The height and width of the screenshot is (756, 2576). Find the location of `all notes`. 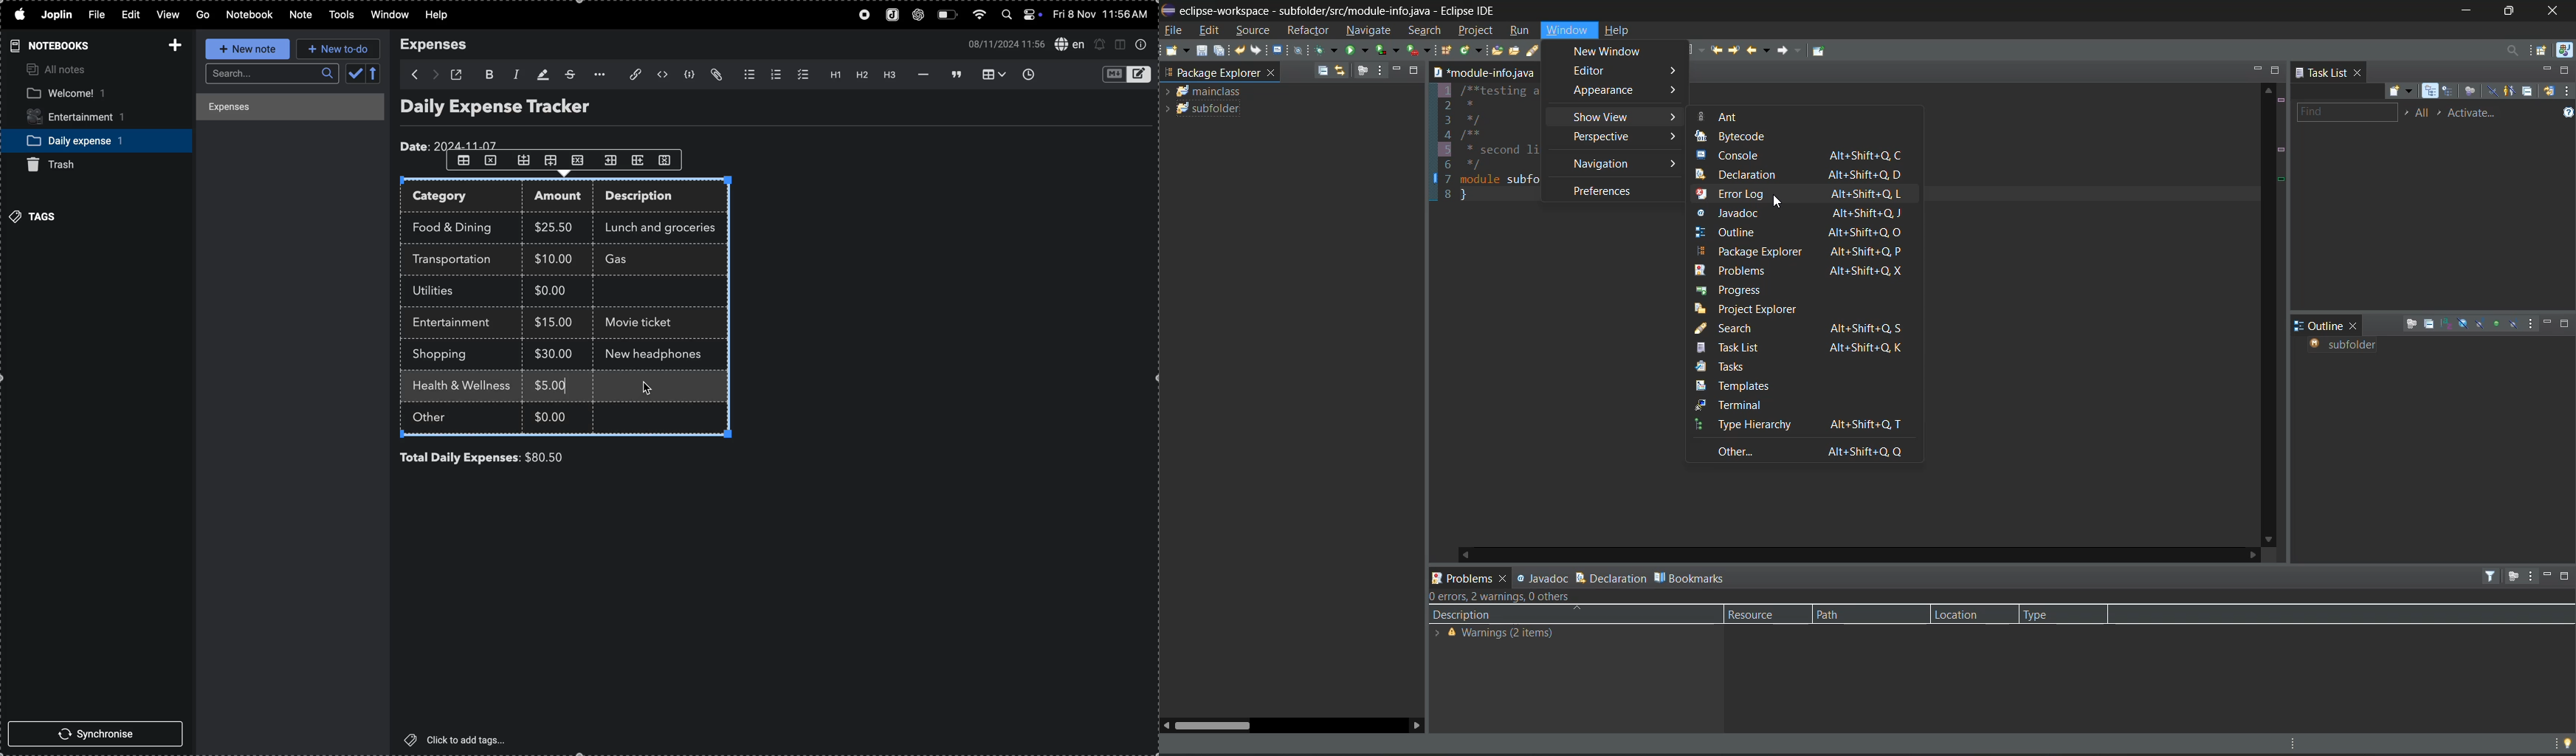

all notes is located at coordinates (58, 70).